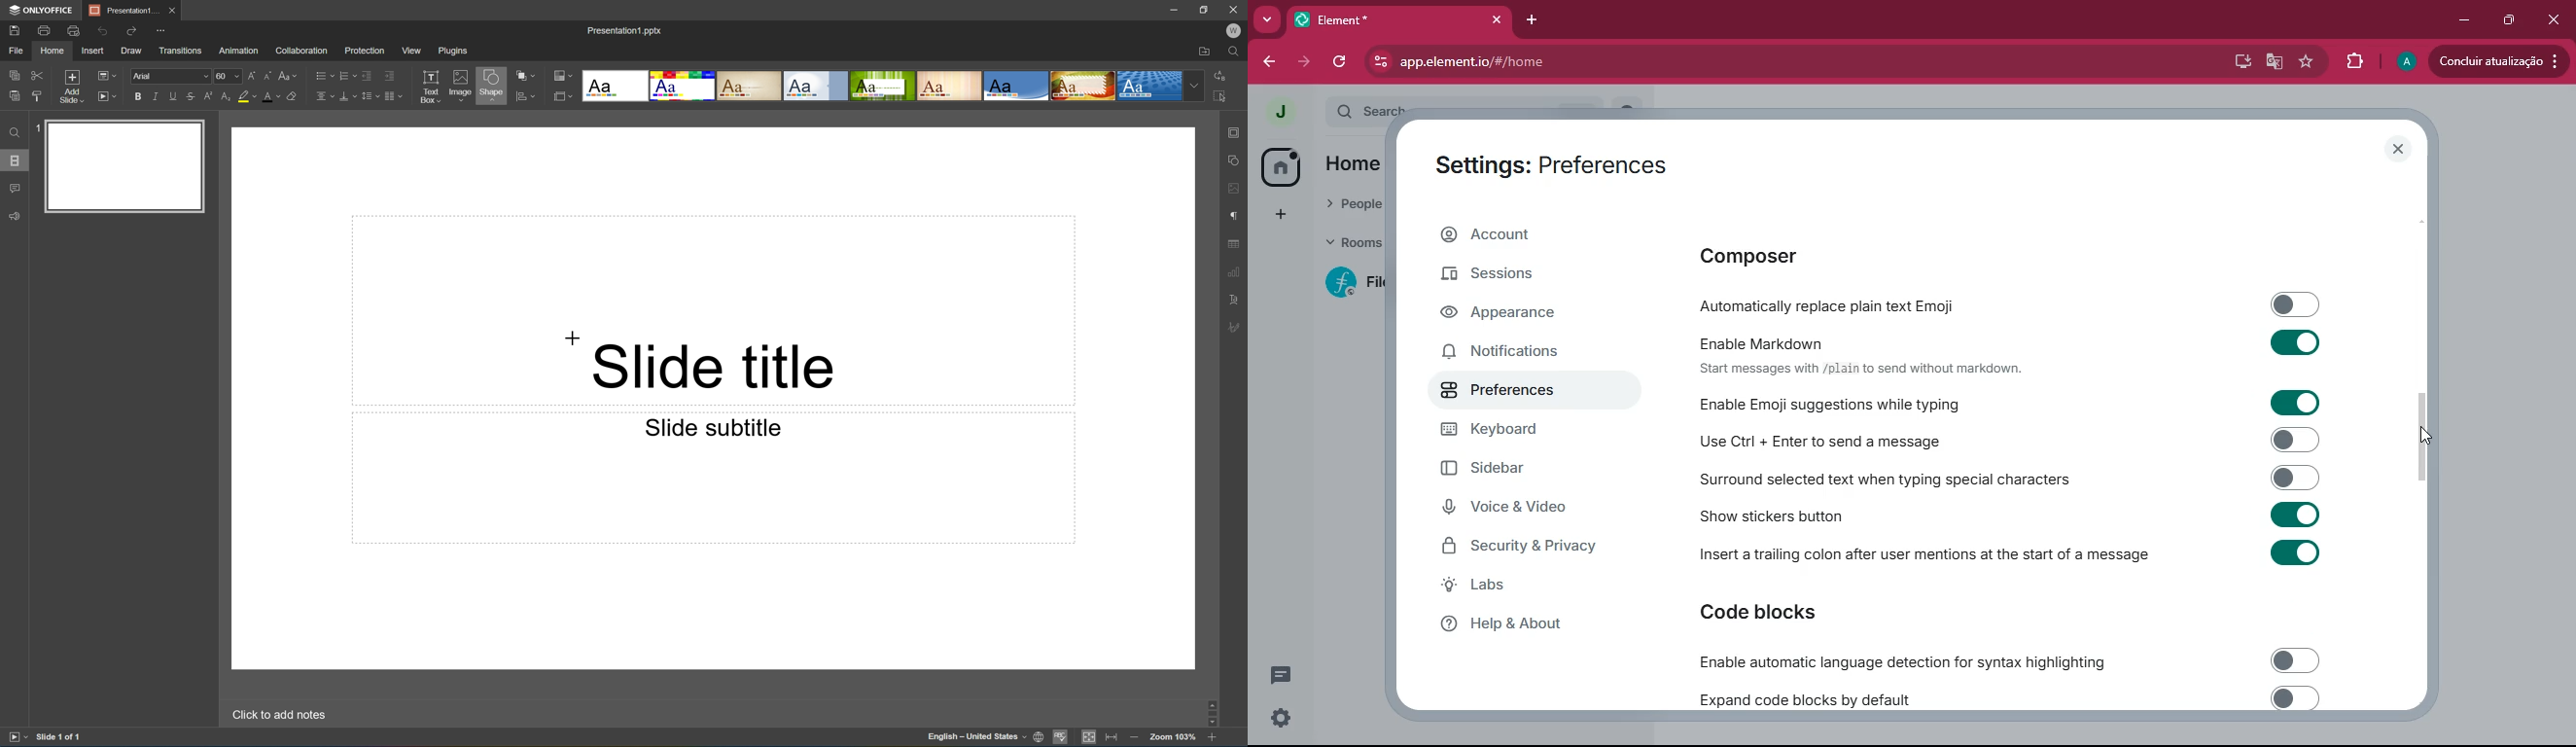 This screenshot has height=756, width=2576. I want to click on Copy style, so click(37, 95).